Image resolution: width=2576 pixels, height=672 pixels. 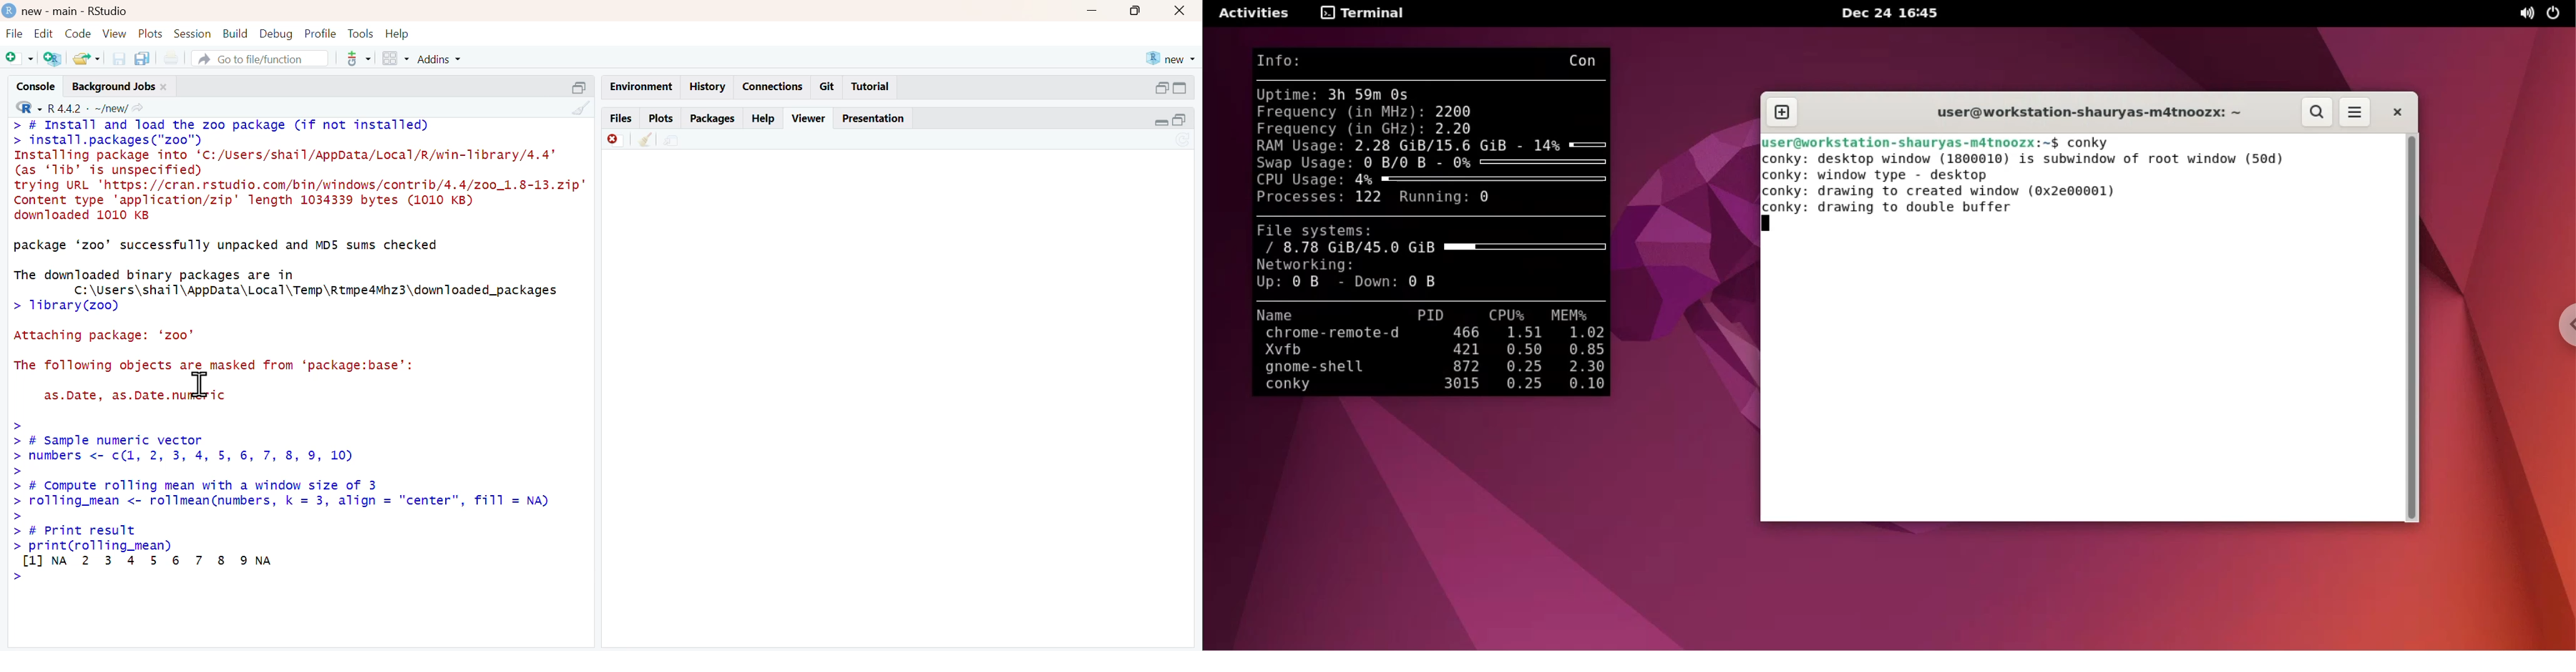 What do you see at coordinates (138, 108) in the screenshot?
I see `share icon` at bounding box center [138, 108].